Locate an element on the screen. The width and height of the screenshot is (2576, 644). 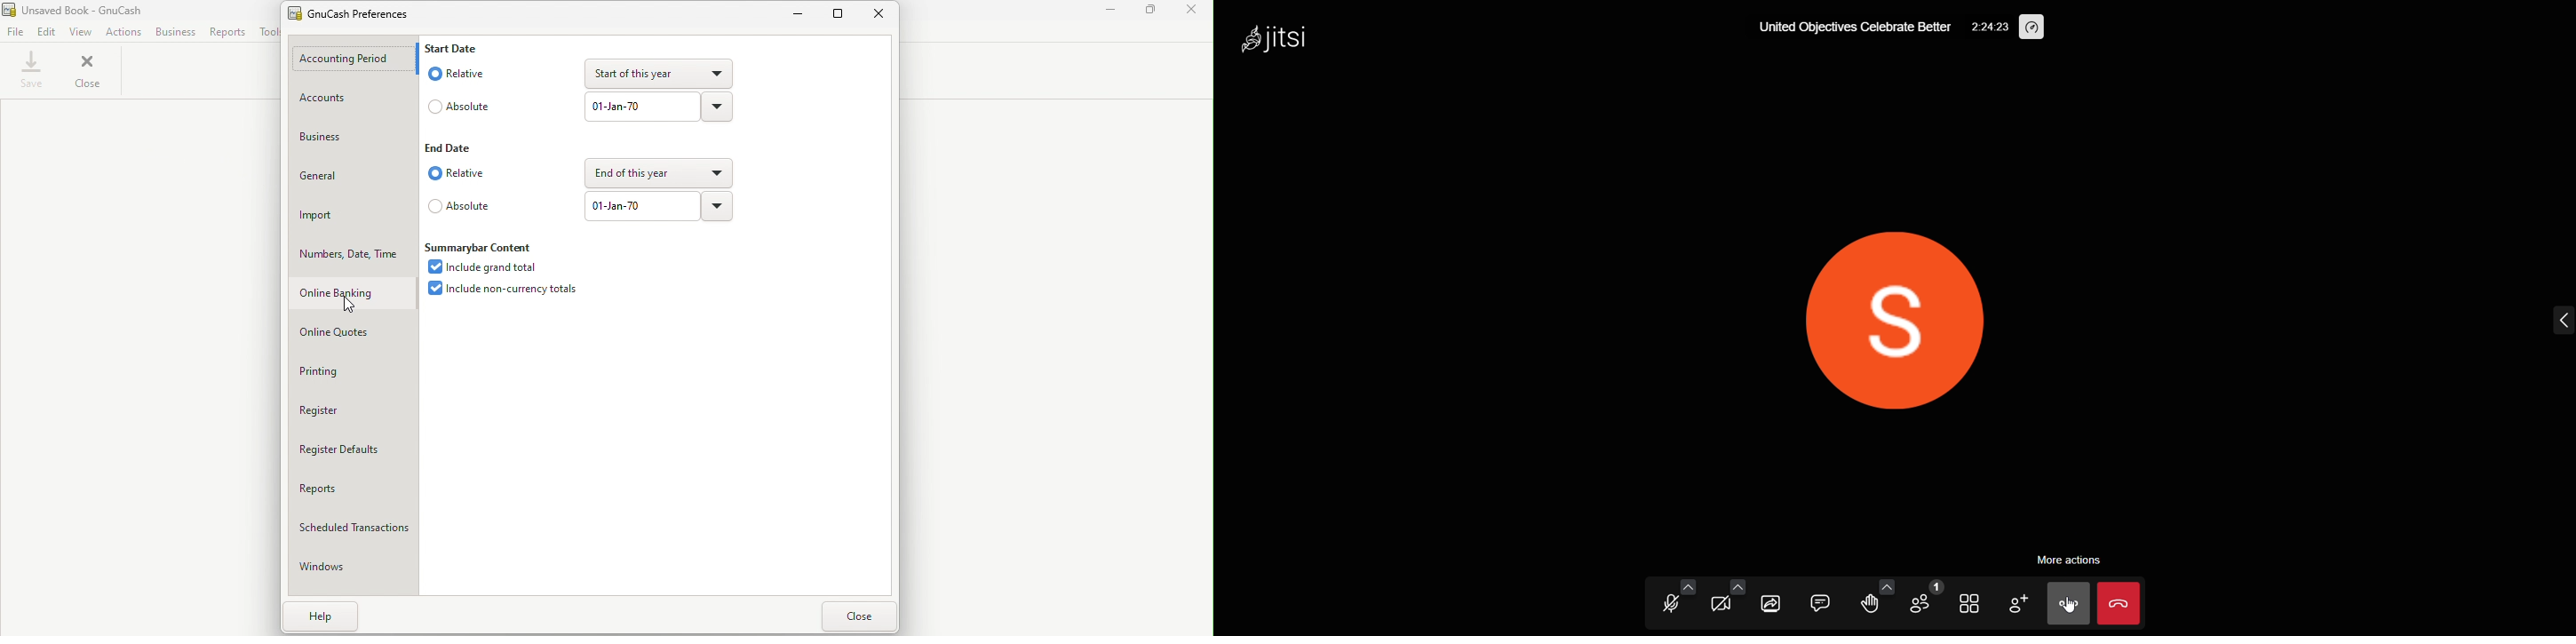
Maximize is located at coordinates (840, 12).